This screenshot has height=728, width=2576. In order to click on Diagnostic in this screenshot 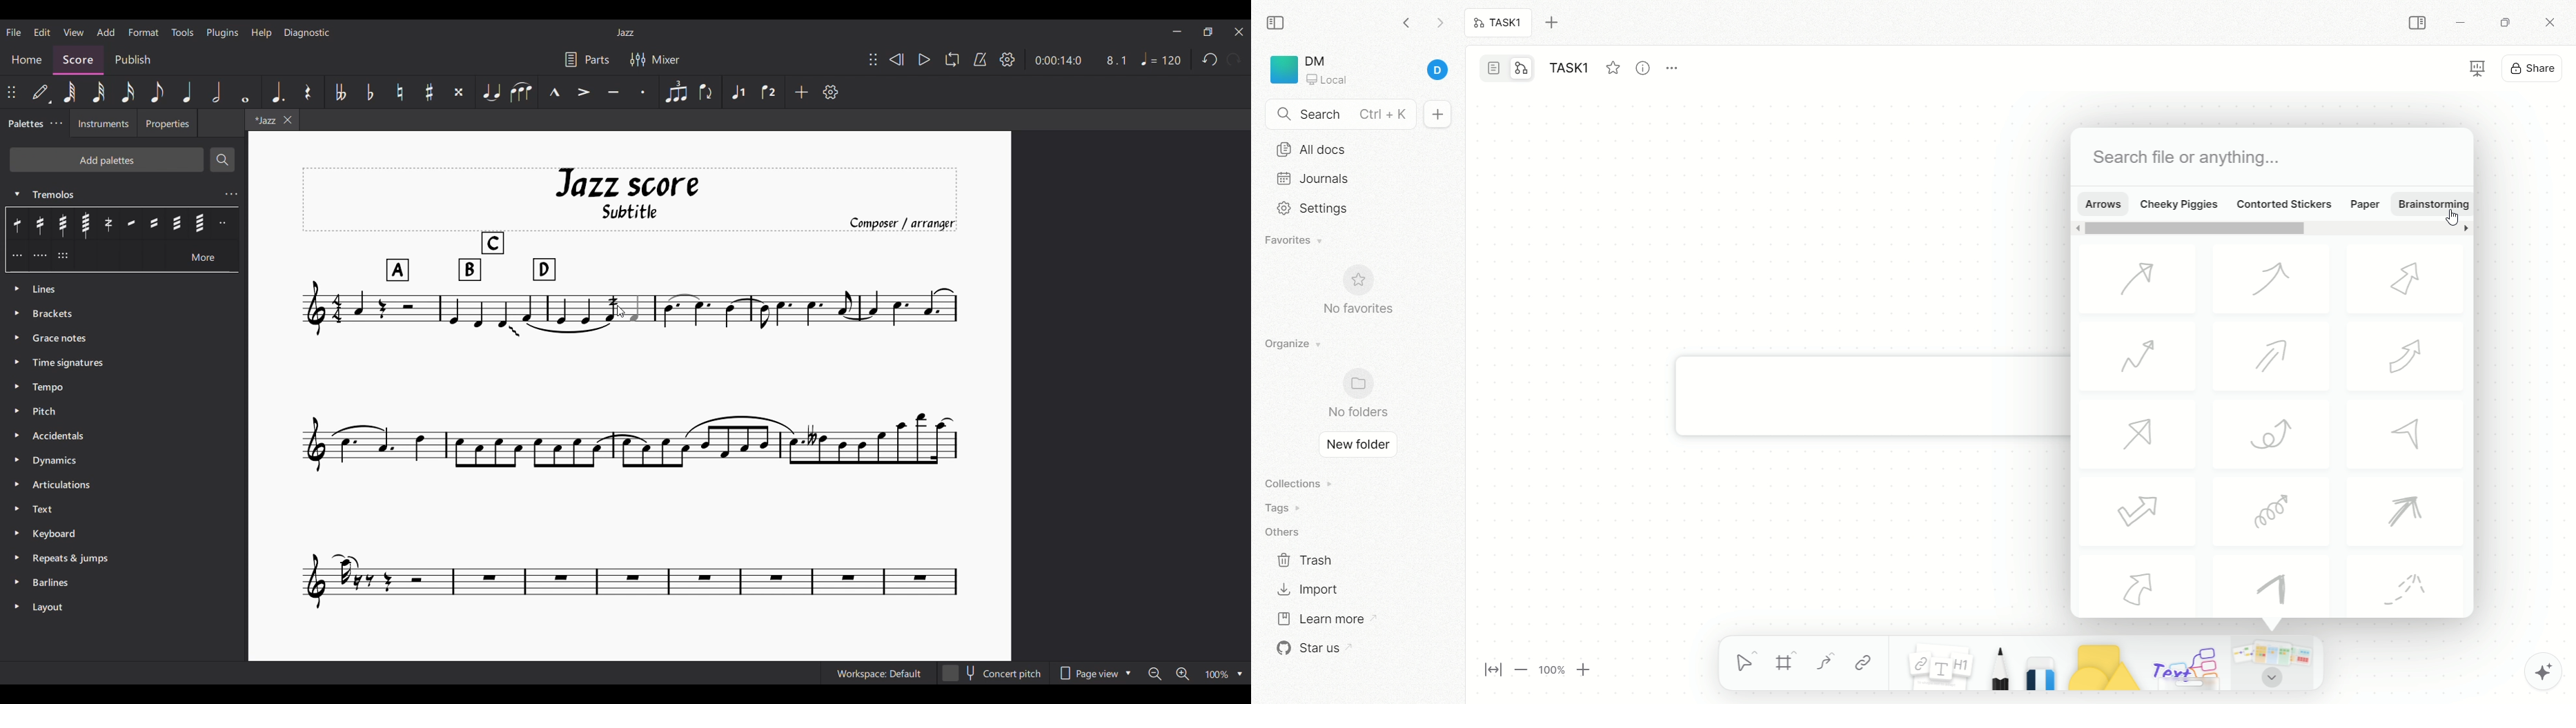, I will do `click(307, 33)`.